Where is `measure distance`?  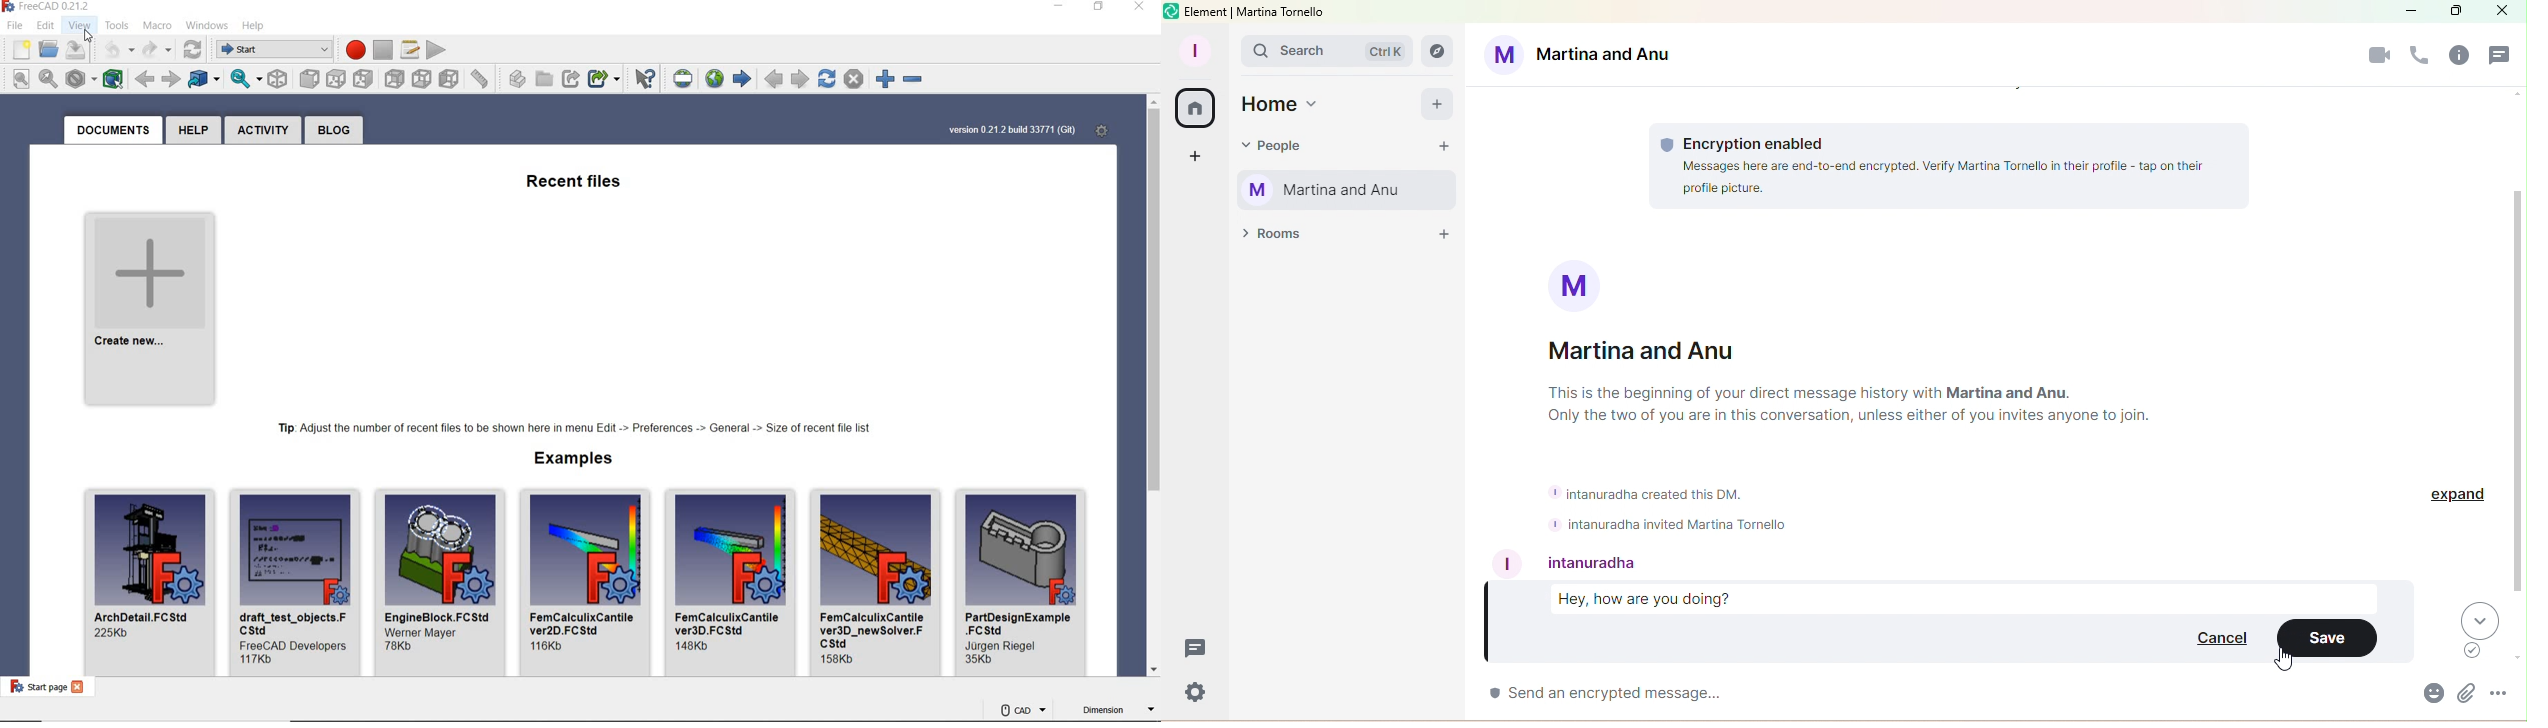 measure distance is located at coordinates (480, 78).